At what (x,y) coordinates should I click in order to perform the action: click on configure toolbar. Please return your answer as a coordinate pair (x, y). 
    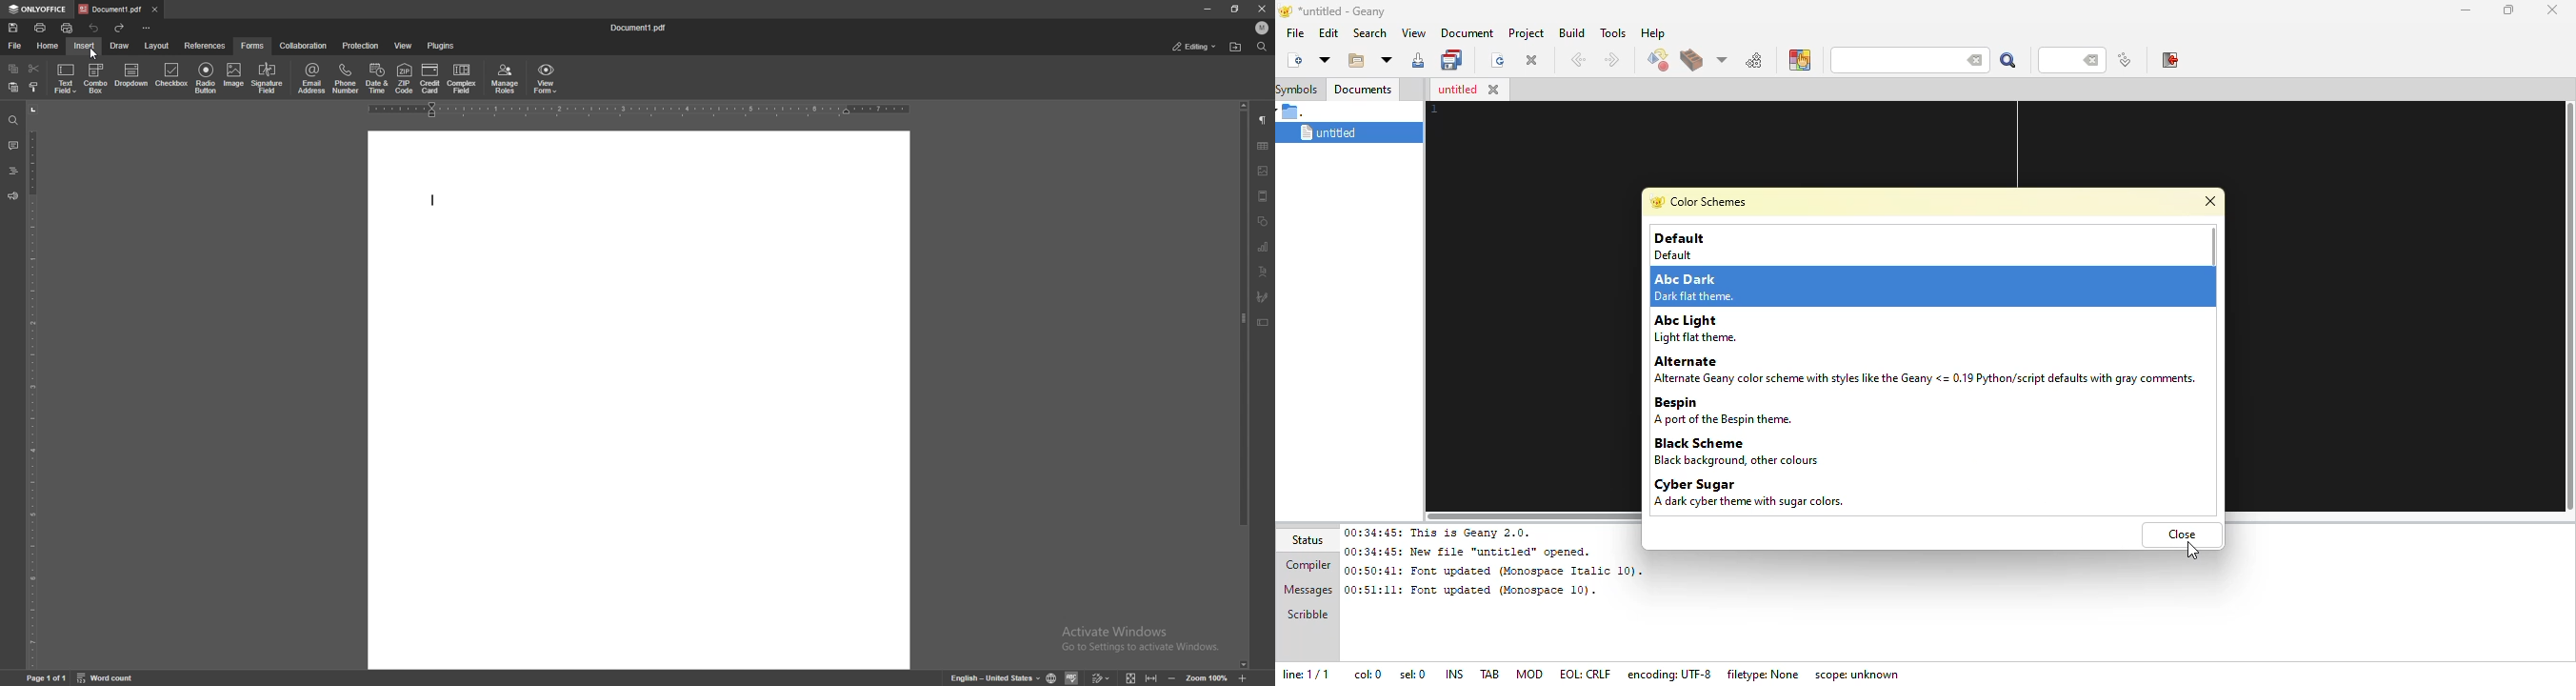
    Looking at the image, I should click on (147, 28).